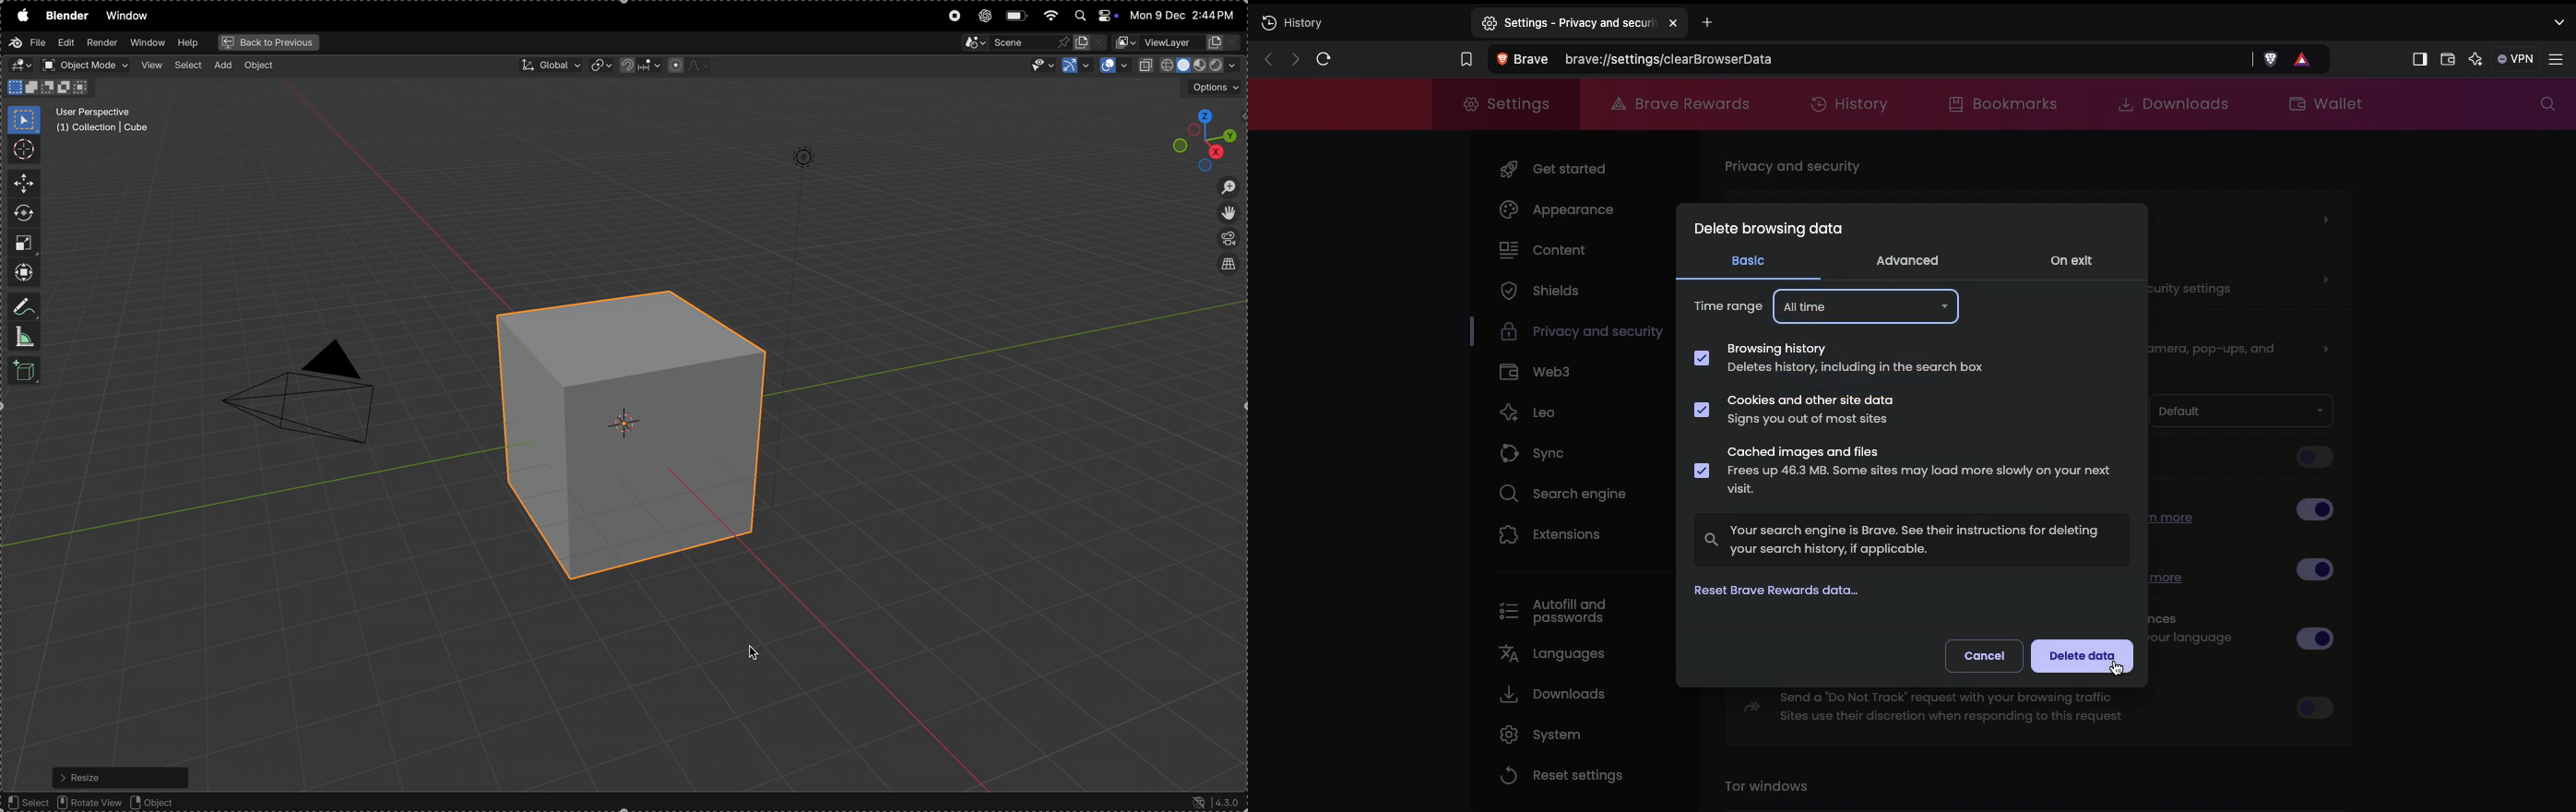 Image resolution: width=2576 pixels, height=812 pixels. I want to click on Autofill and passwords, so click(1554, 606).